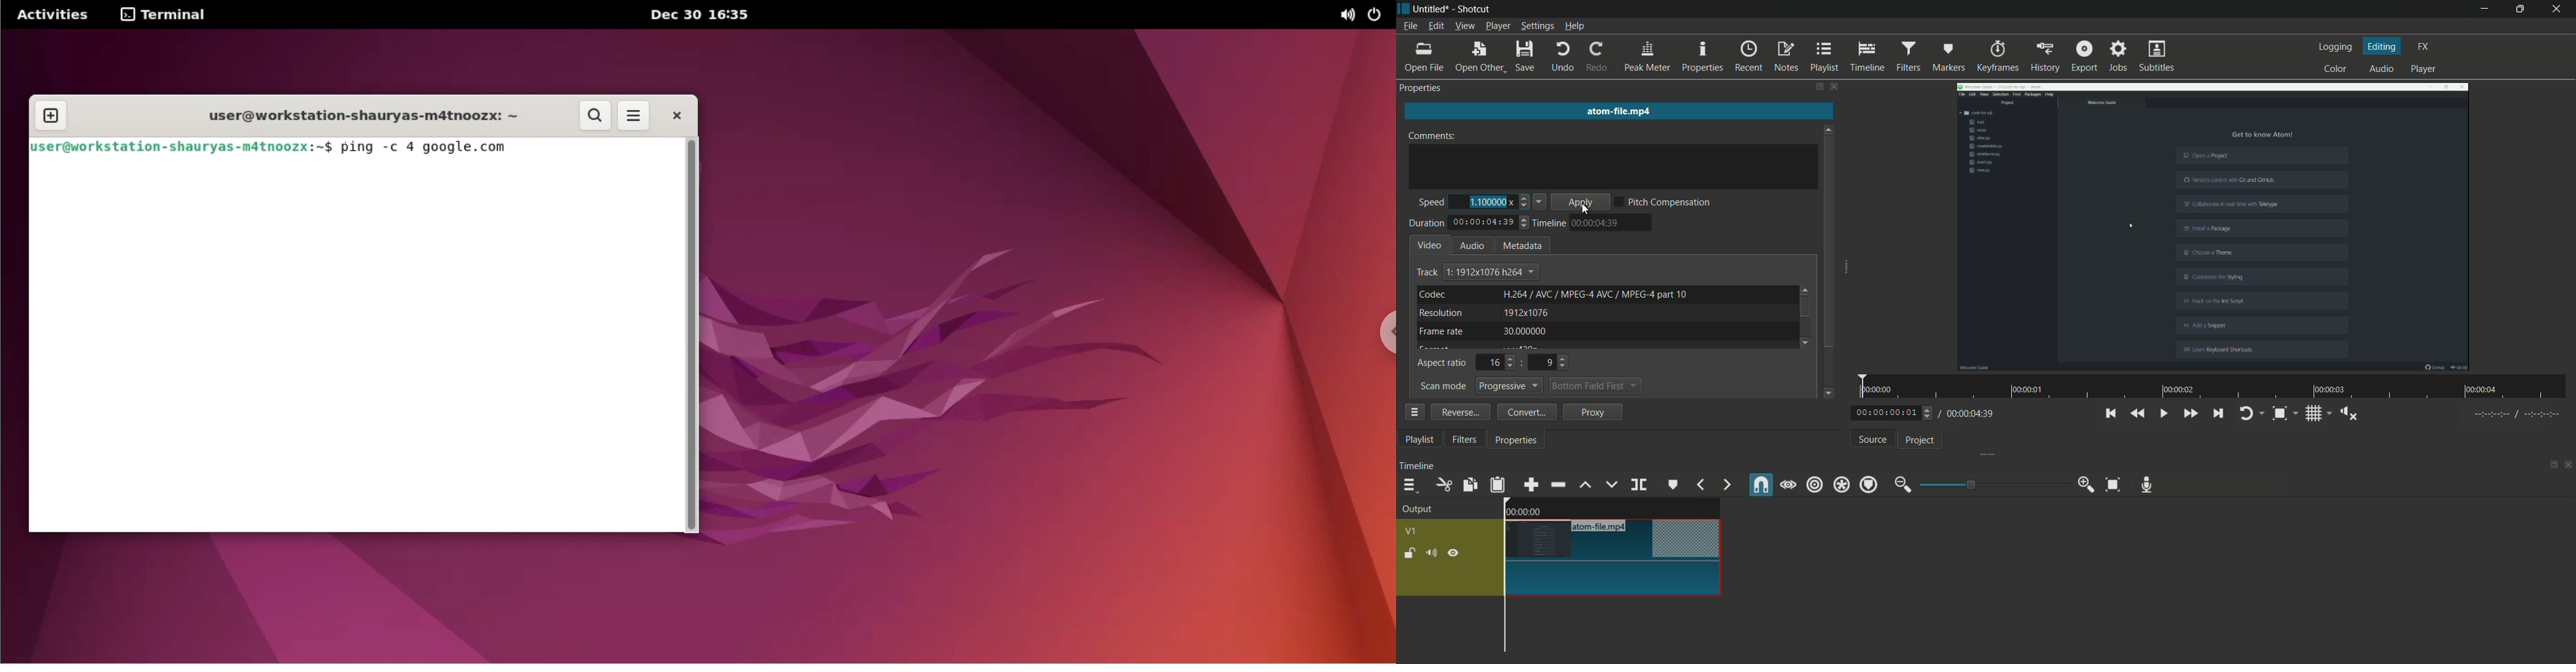 This screenshot has height=672, width=2576. Describe the element at coordinates (2147, 486) in the screenshot. I see `record audio` at that location.